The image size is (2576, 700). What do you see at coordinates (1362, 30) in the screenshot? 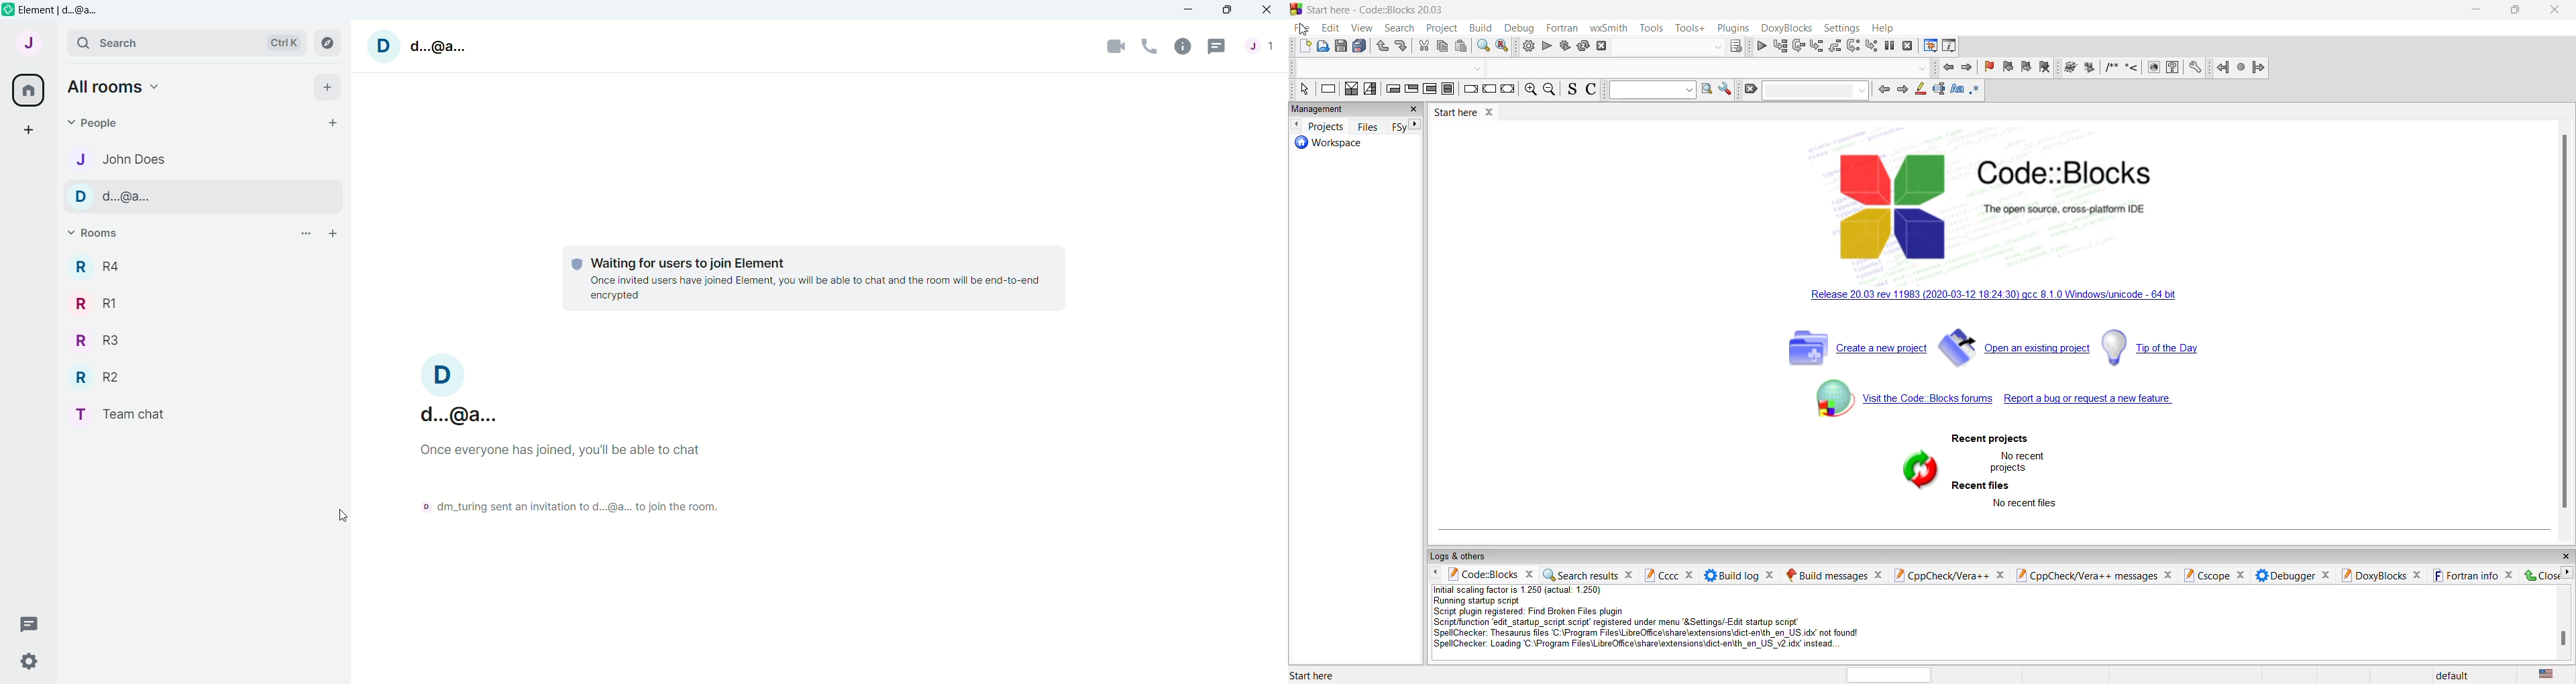
I see `view` at bounding box center [1362, 30].